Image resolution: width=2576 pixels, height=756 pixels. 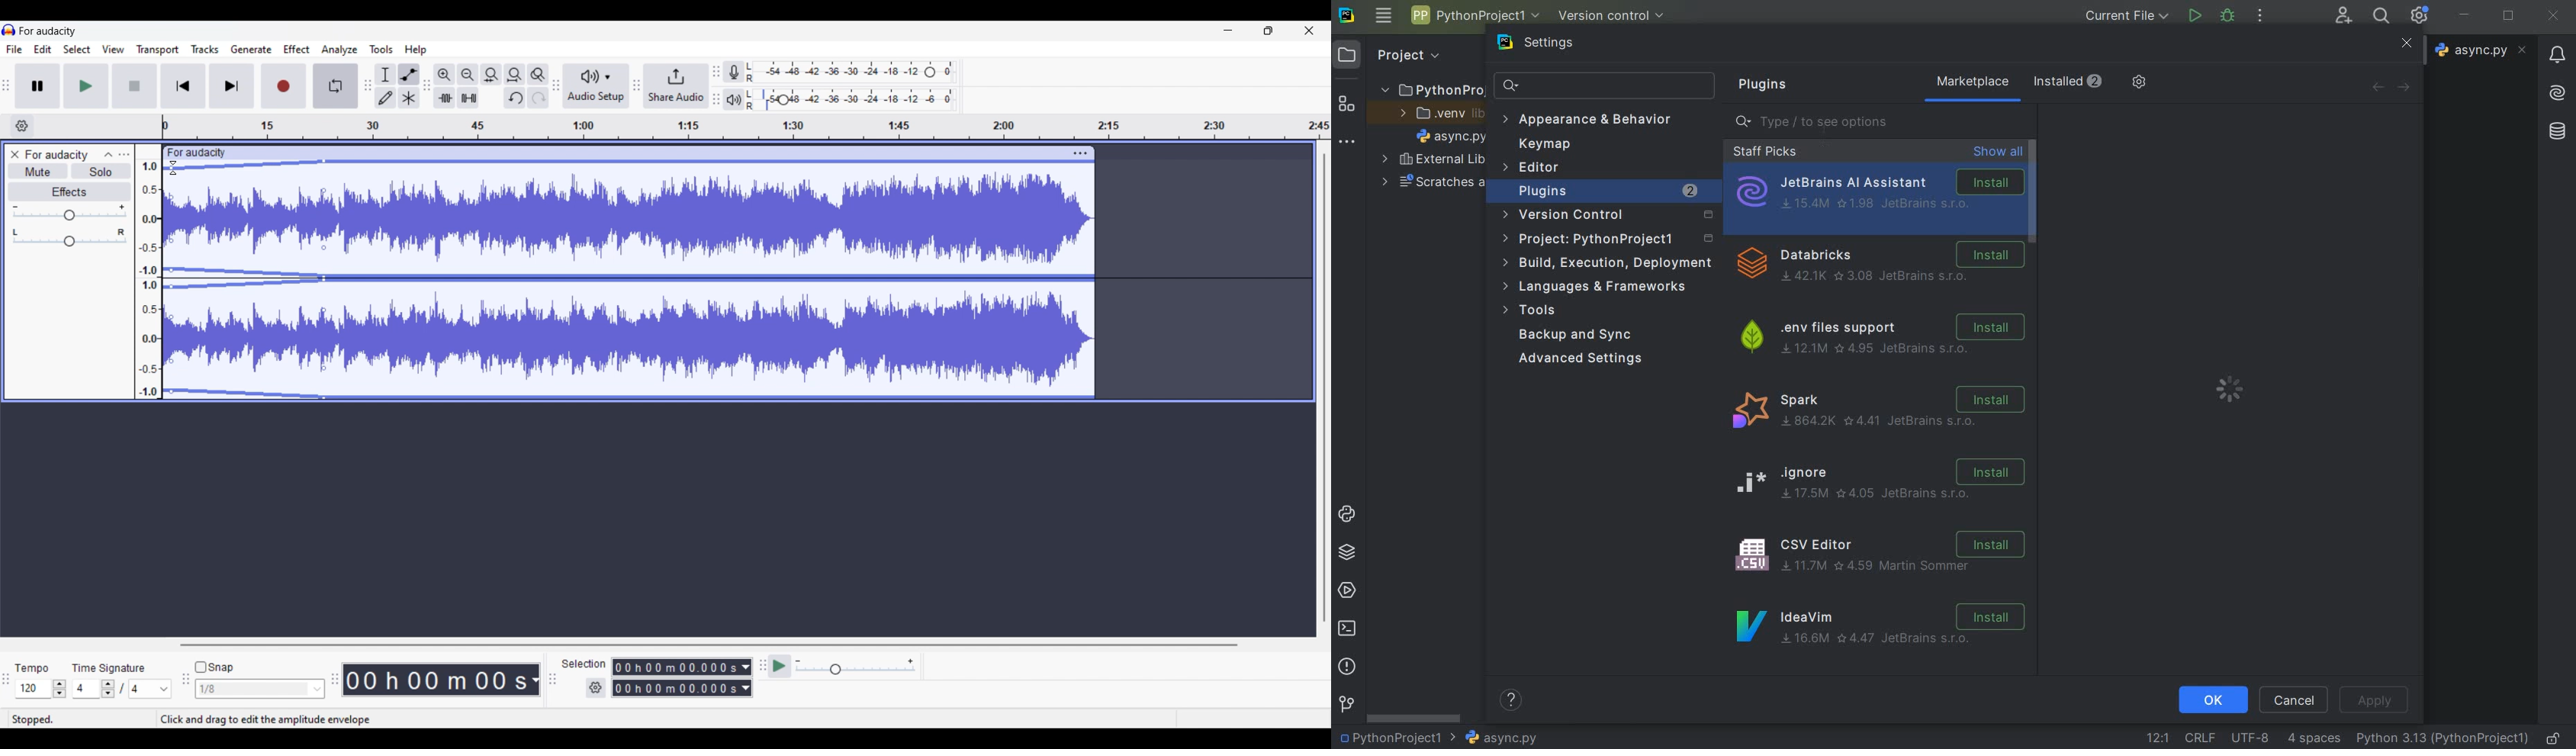 I want to click on IdeaVim, so click(x=1880, y=631).